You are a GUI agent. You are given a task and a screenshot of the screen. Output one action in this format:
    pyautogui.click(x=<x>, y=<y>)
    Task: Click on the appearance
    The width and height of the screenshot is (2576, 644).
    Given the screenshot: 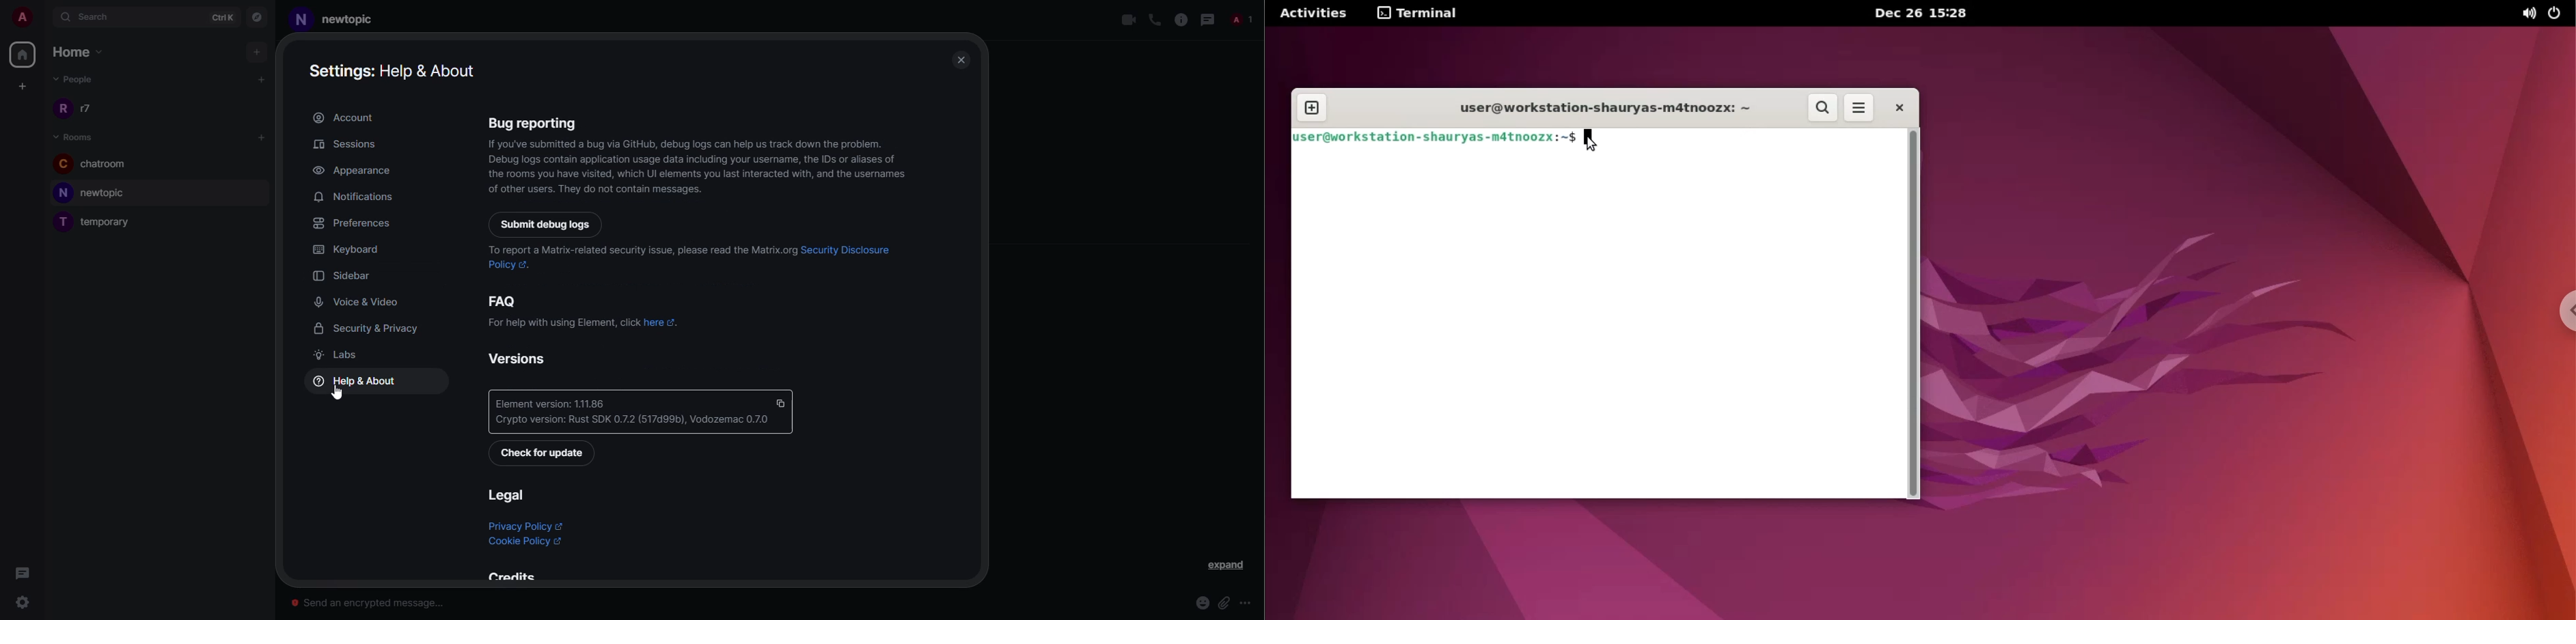 What is the action you would take?
    pyautogui.click(x=354, y=171)
    